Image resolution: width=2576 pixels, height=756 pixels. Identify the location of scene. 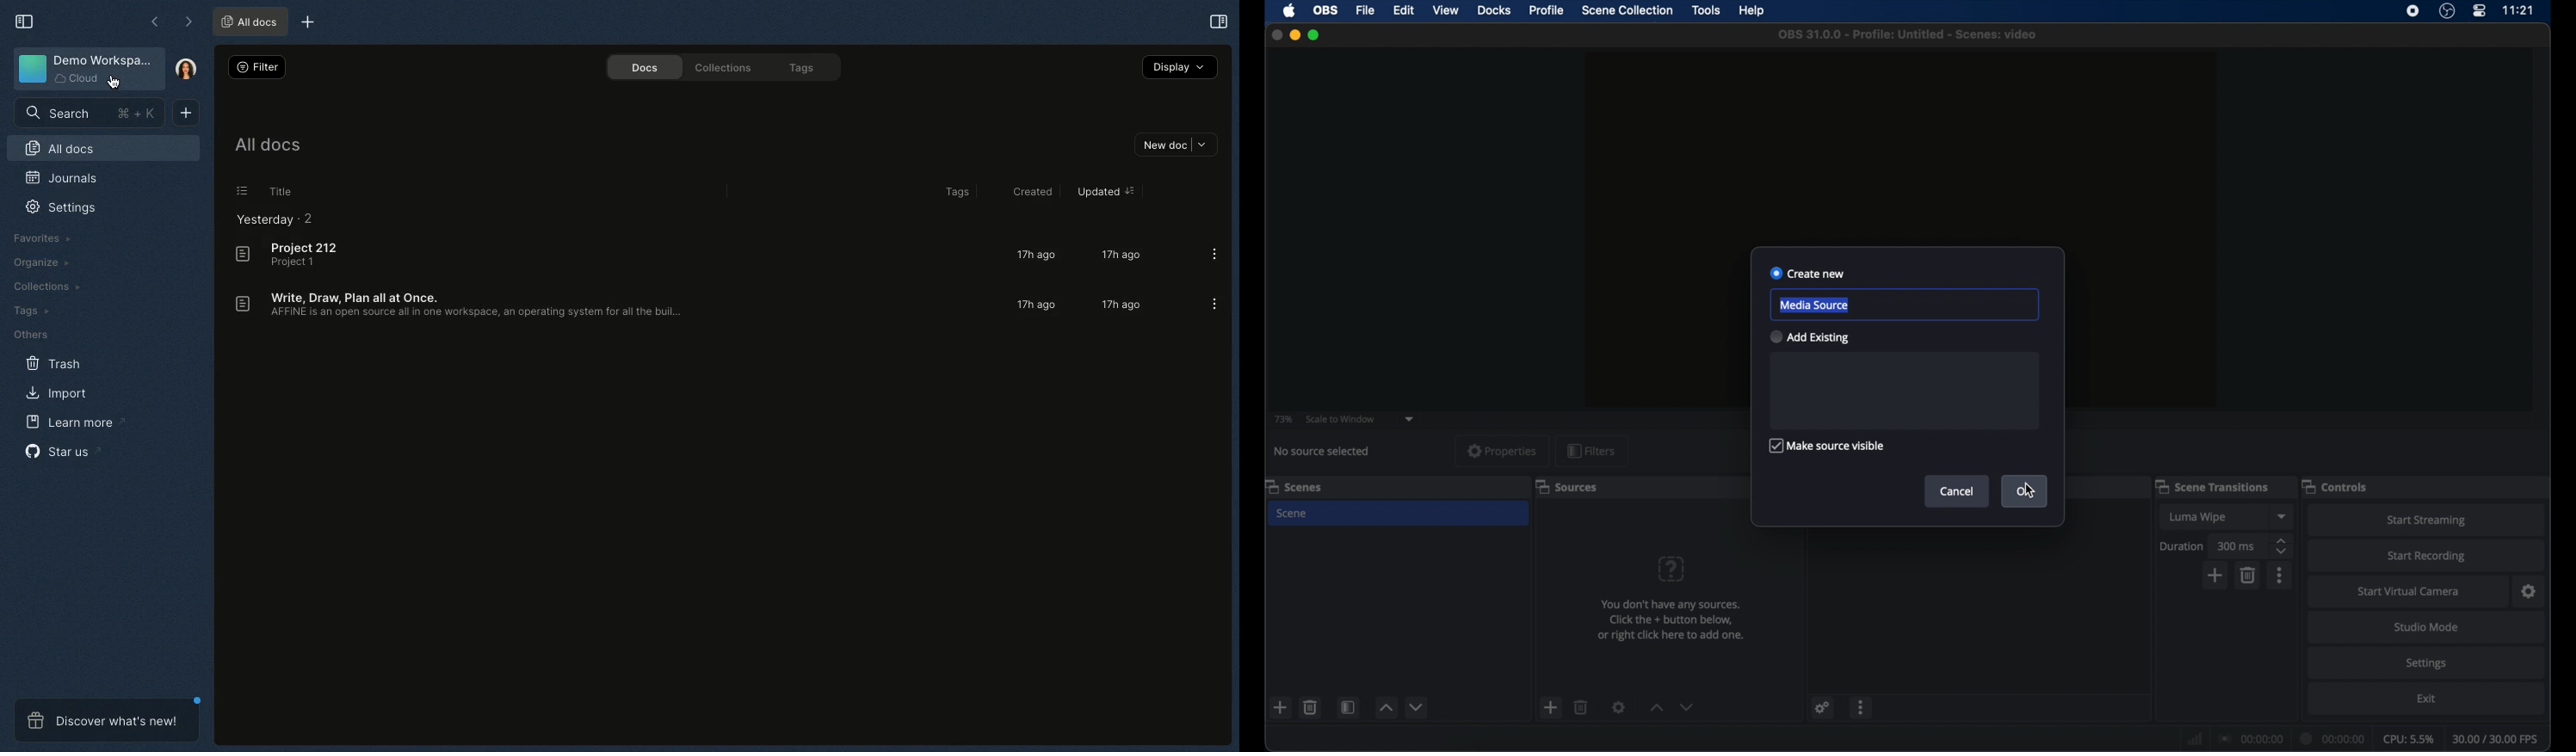
(1294, 514).